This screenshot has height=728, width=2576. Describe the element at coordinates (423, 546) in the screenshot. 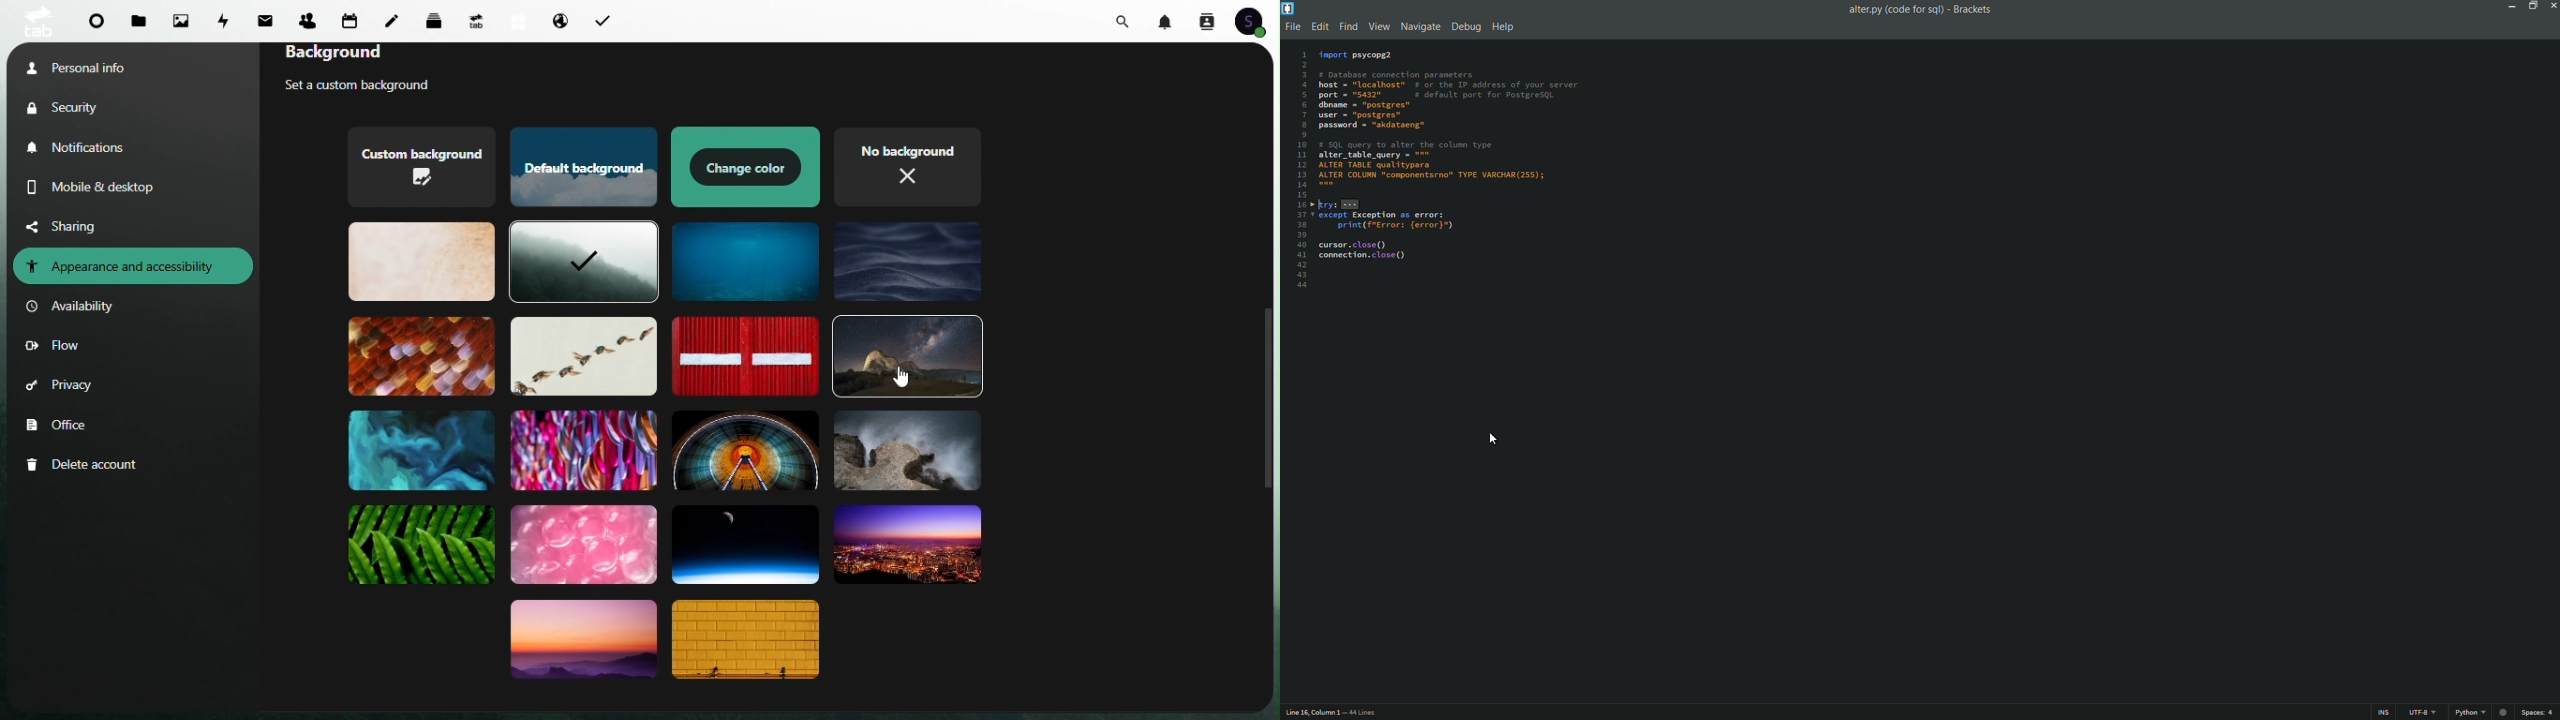

I see `Themes` at that location.